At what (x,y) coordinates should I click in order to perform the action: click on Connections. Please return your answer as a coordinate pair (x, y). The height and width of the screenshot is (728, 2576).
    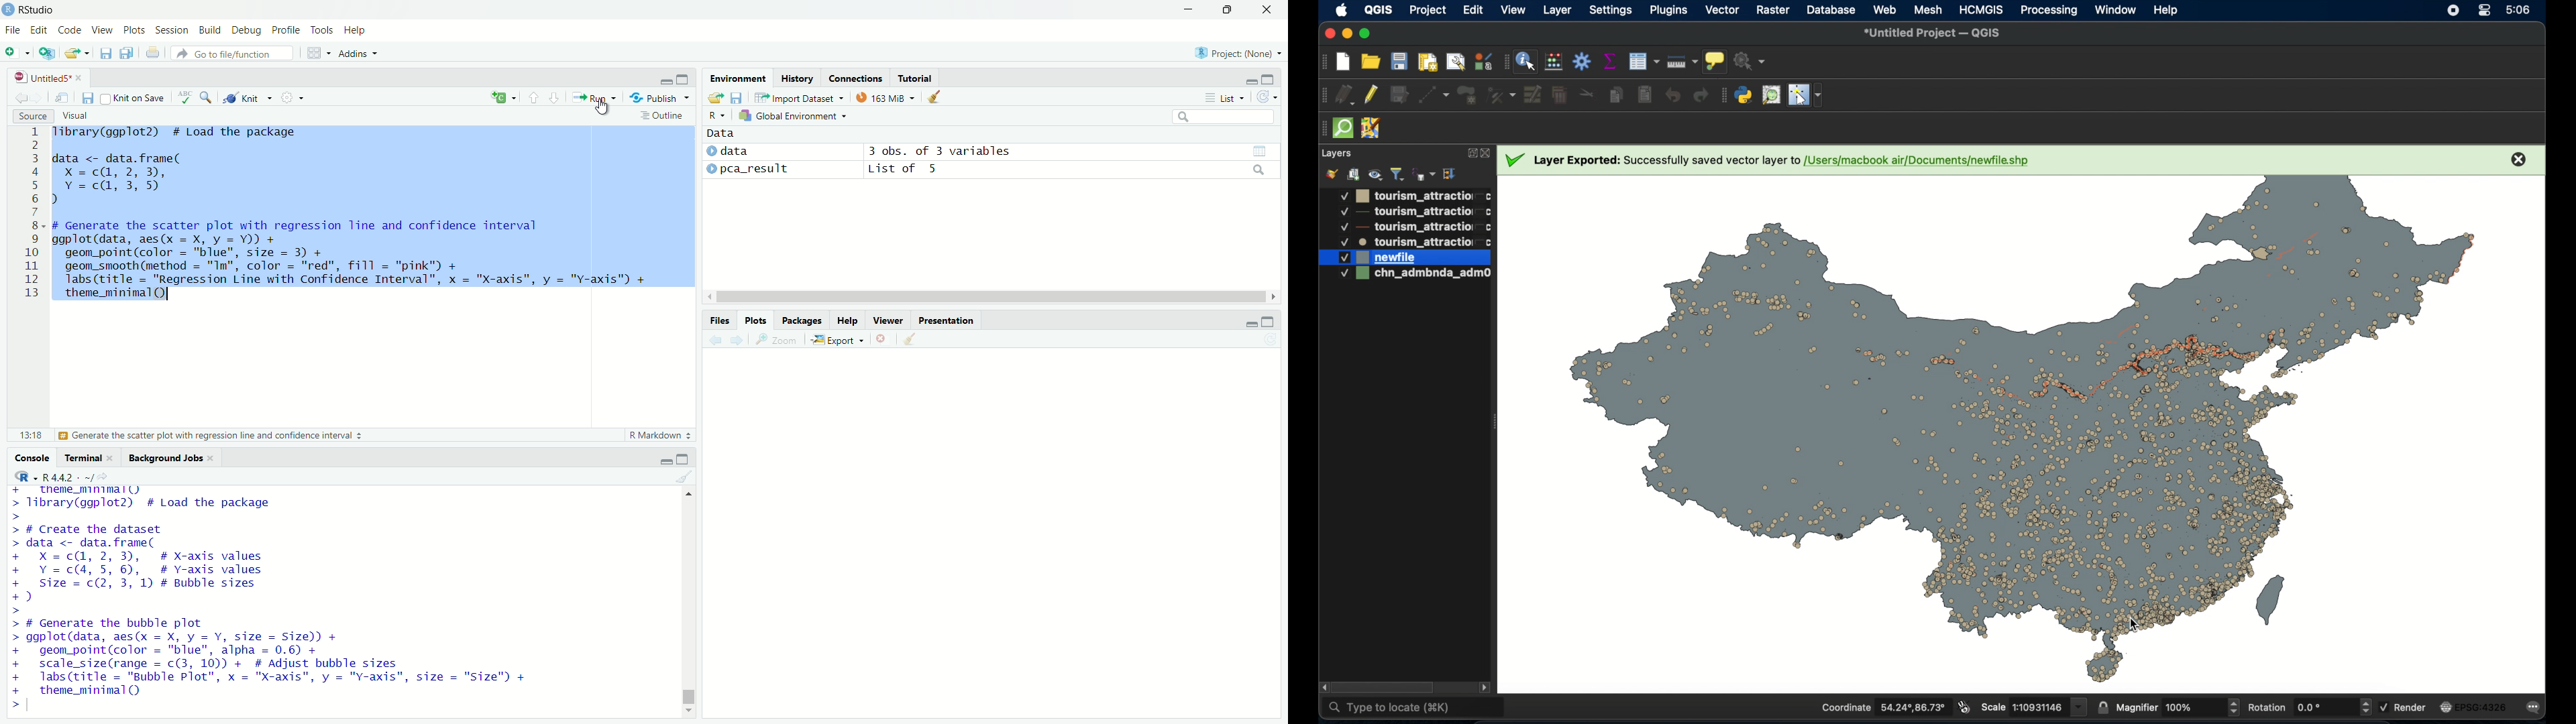
    Looking at the image, I should click on (856, 78).